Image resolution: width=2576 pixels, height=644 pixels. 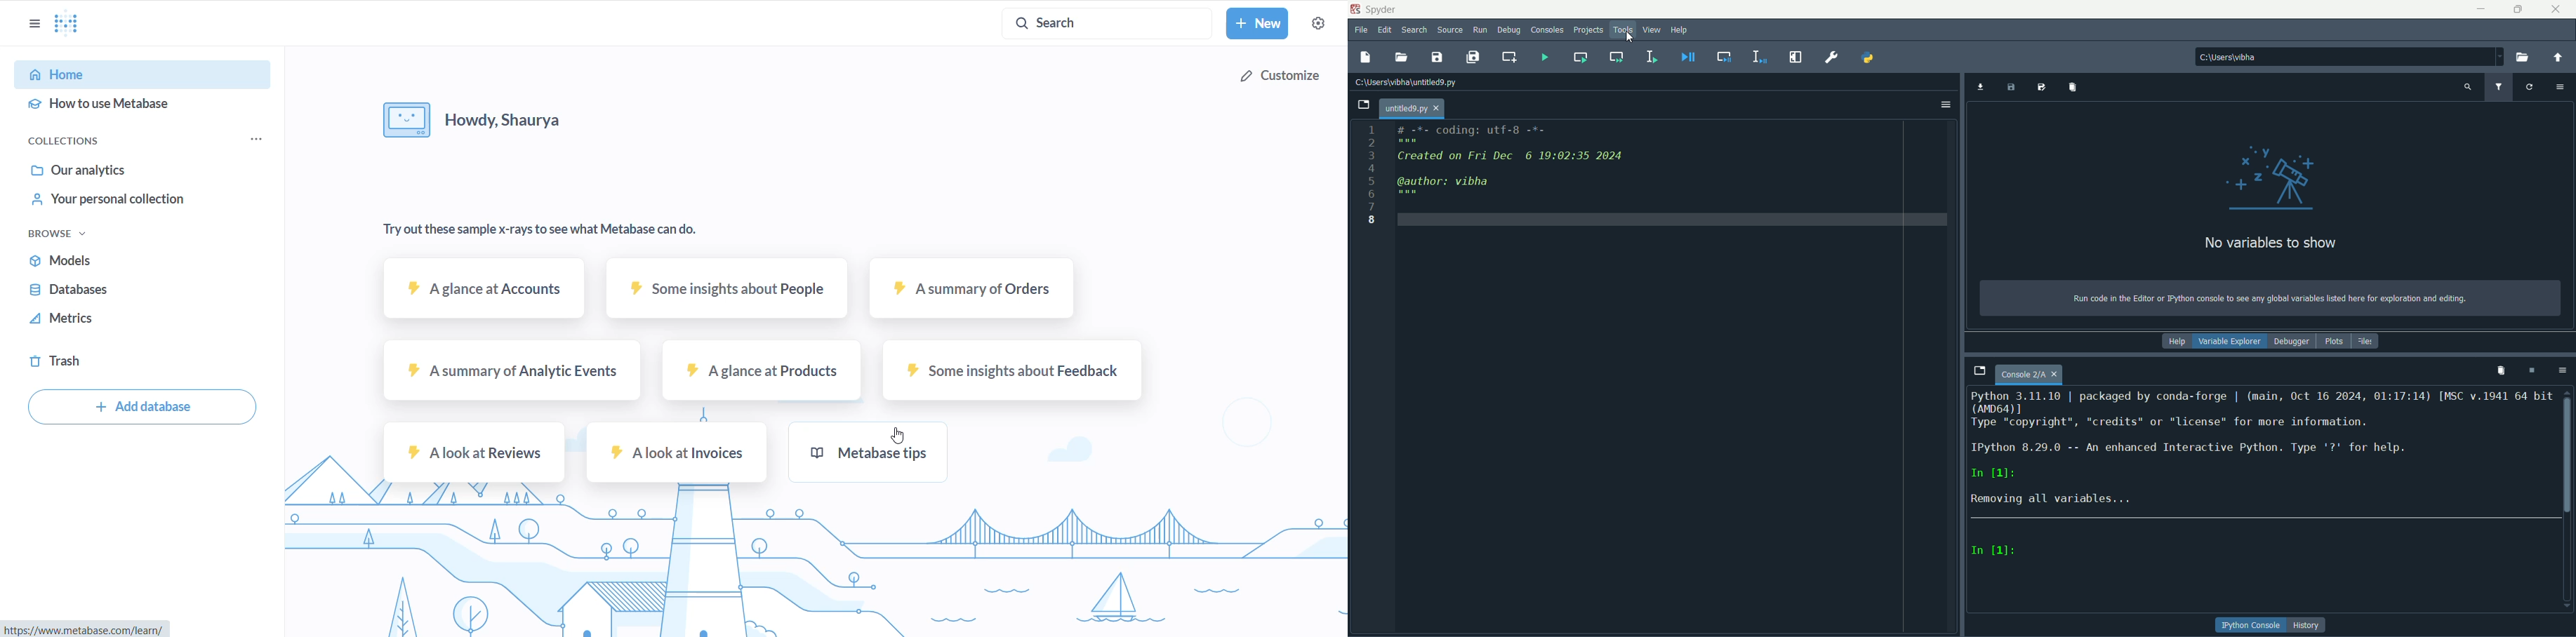 I want to click on save data, so click(x=2011, y=88).